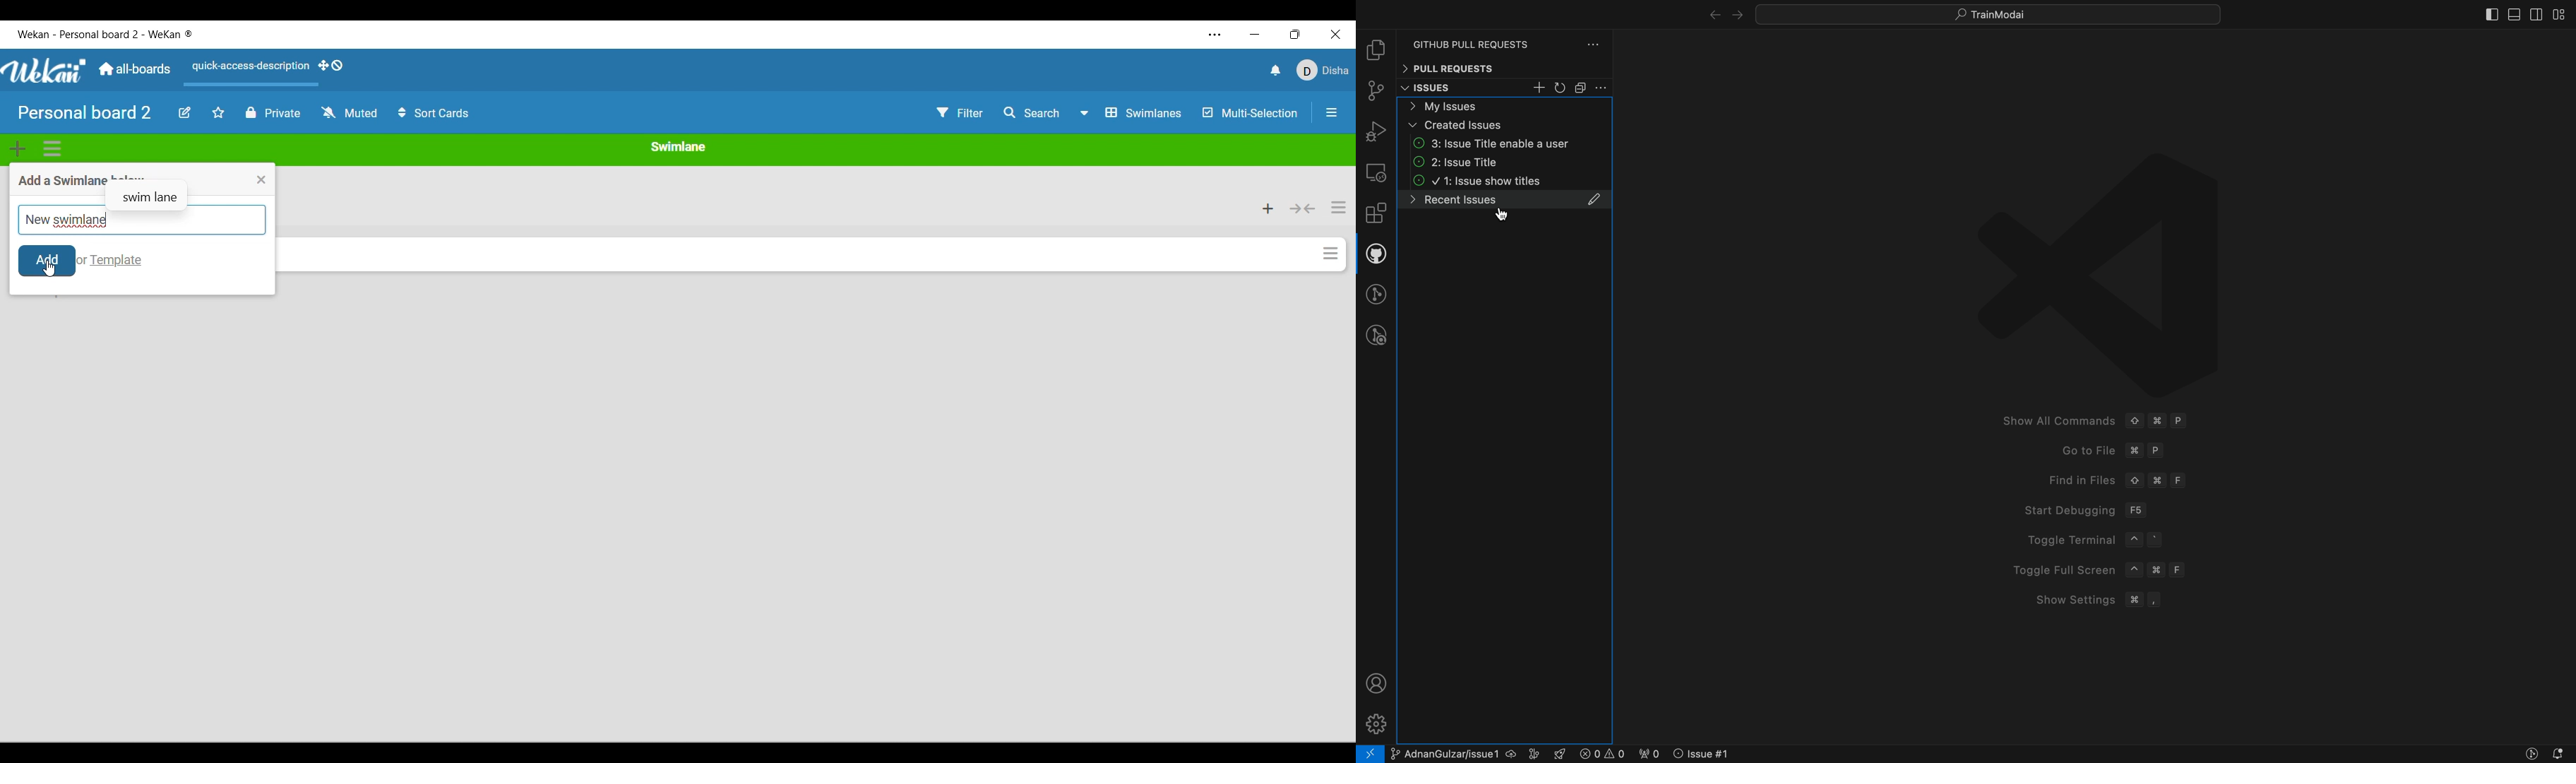 Image resolution: width=2576 pixels, height=784 pixels. What do you see at coordinates (1989, 12) in the screenshot?
I see `quick menu` at bounding box center [1989, 12].